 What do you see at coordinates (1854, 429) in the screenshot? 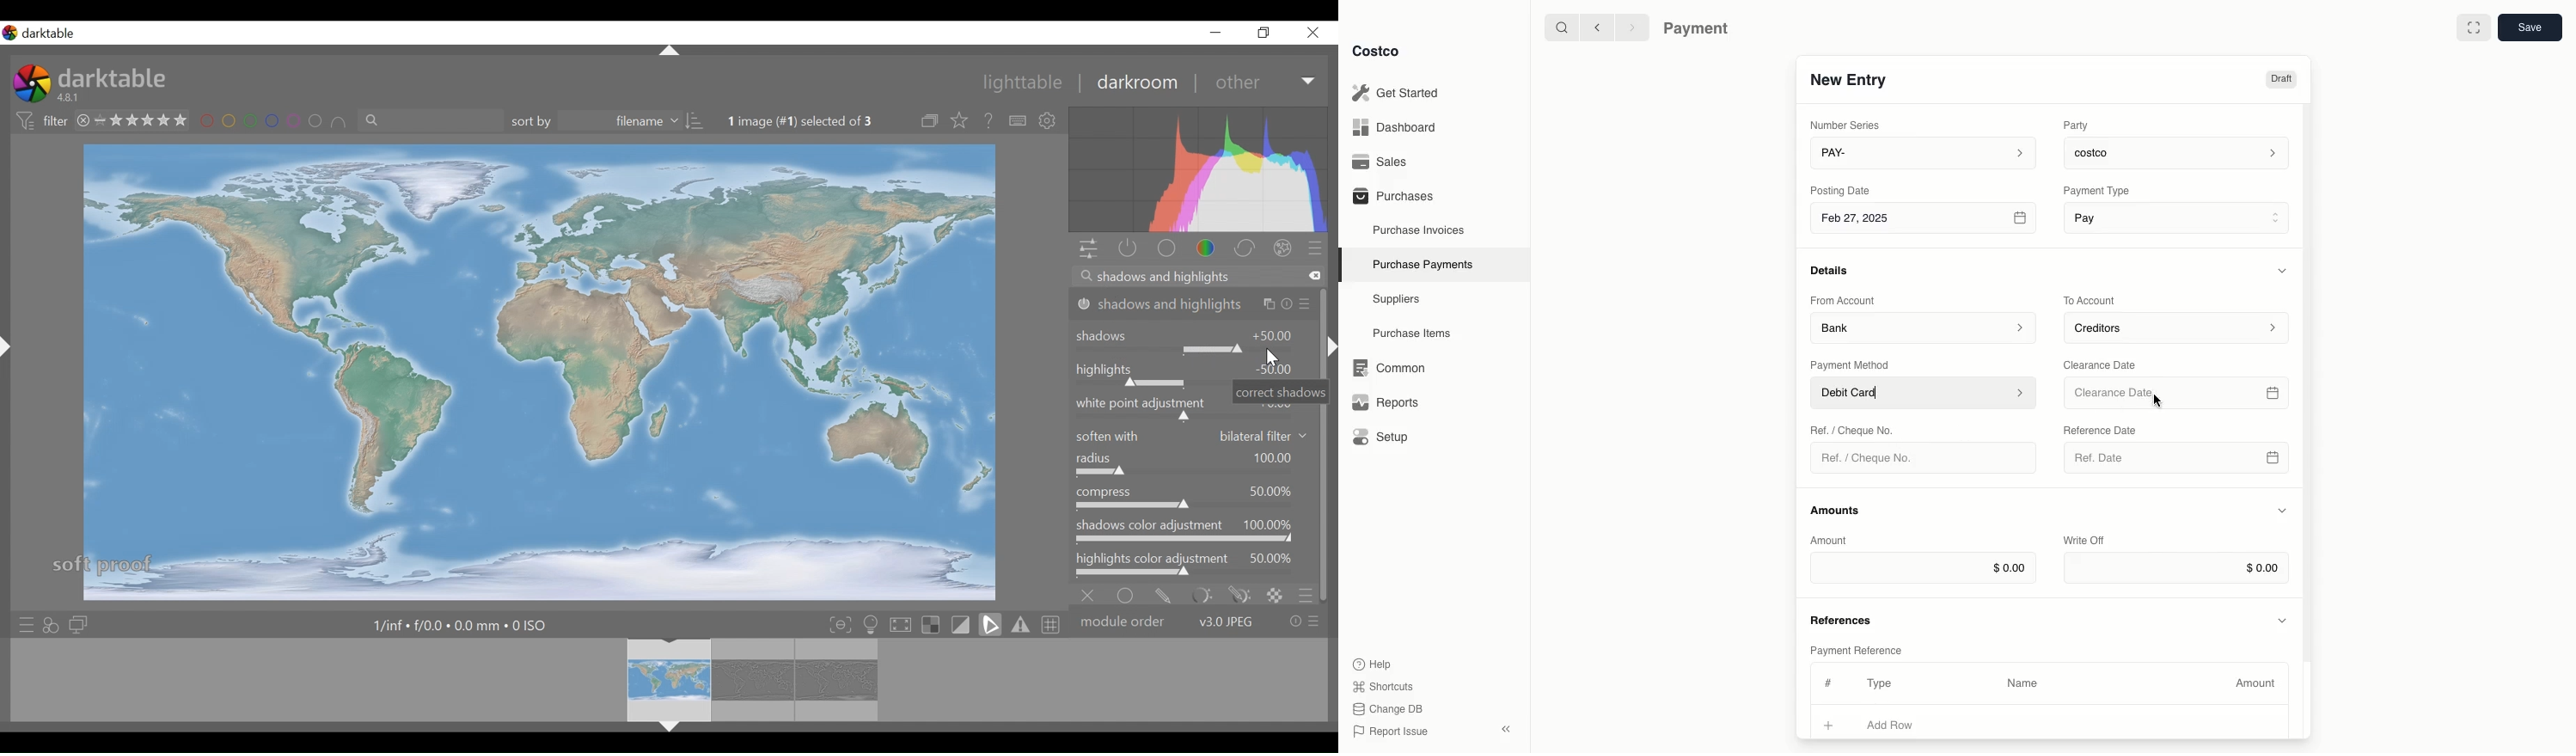
I see `Ret. / Cheque No.` at bounding box center [1854, 429].